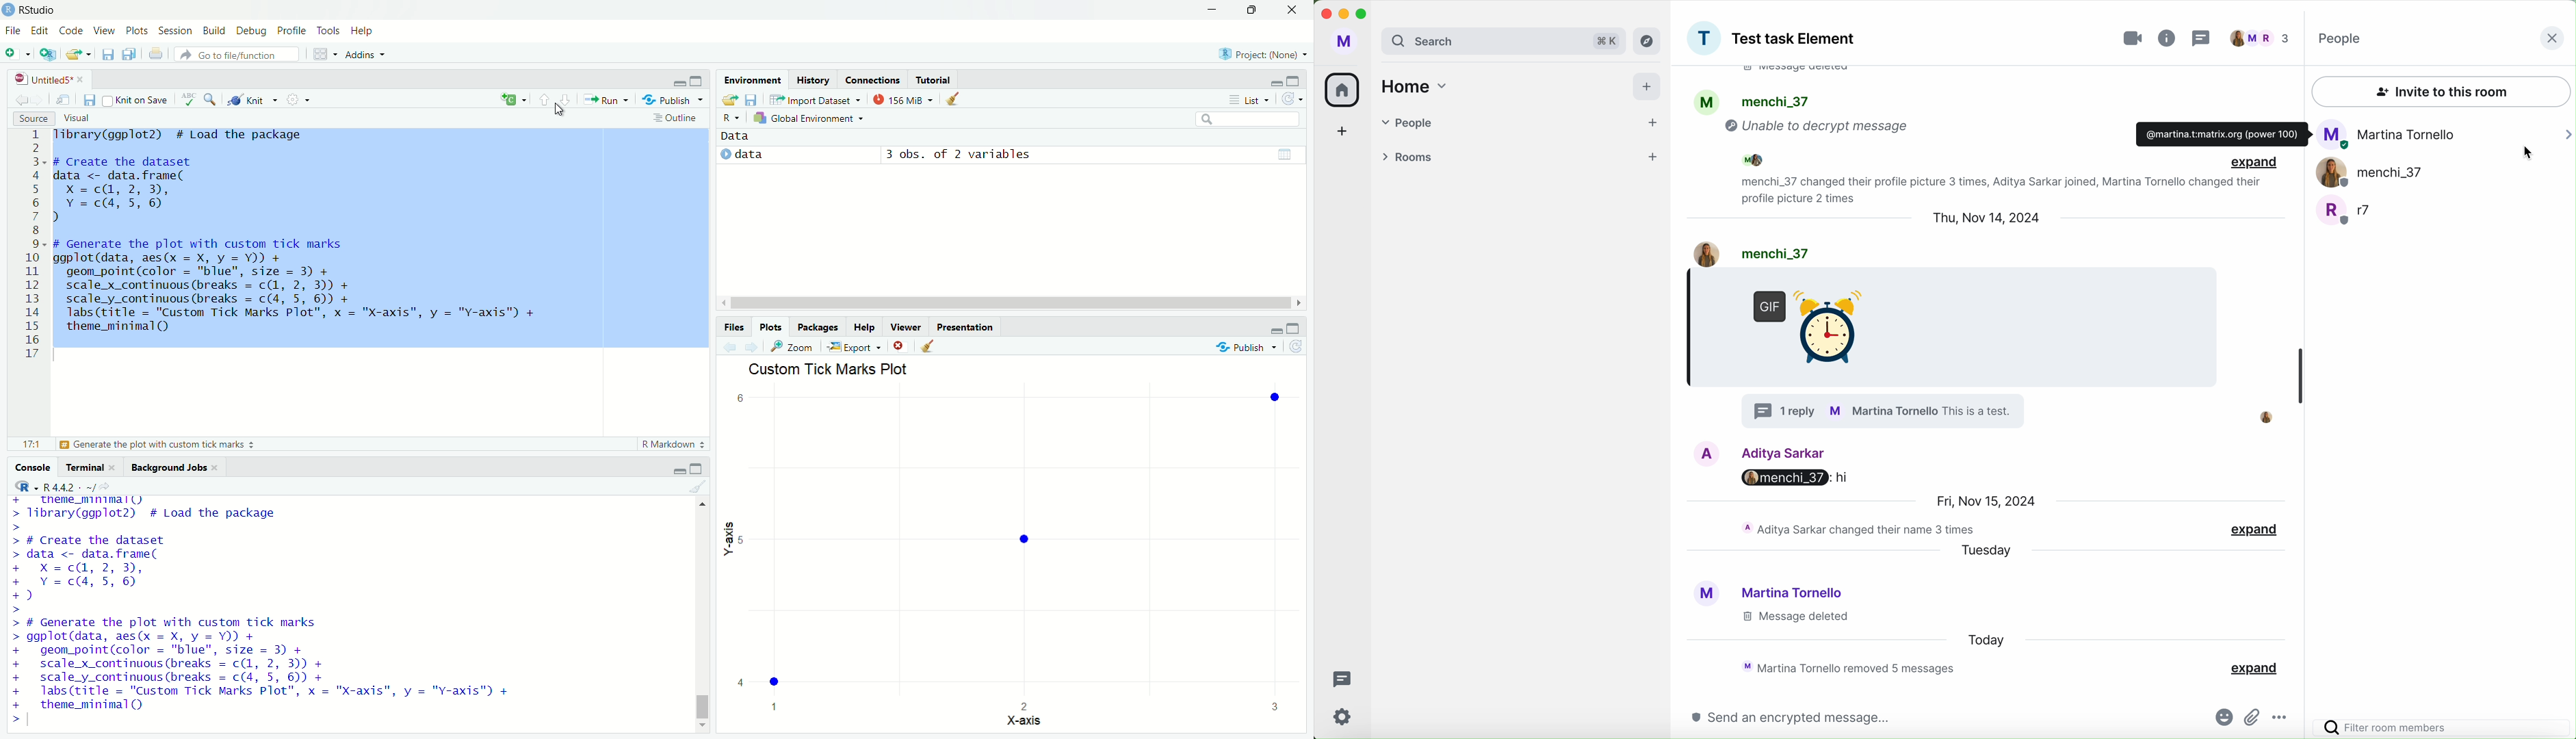  Describe the element at coordinates (729, 100) in the screenshot. I see `load workspace` at that location.